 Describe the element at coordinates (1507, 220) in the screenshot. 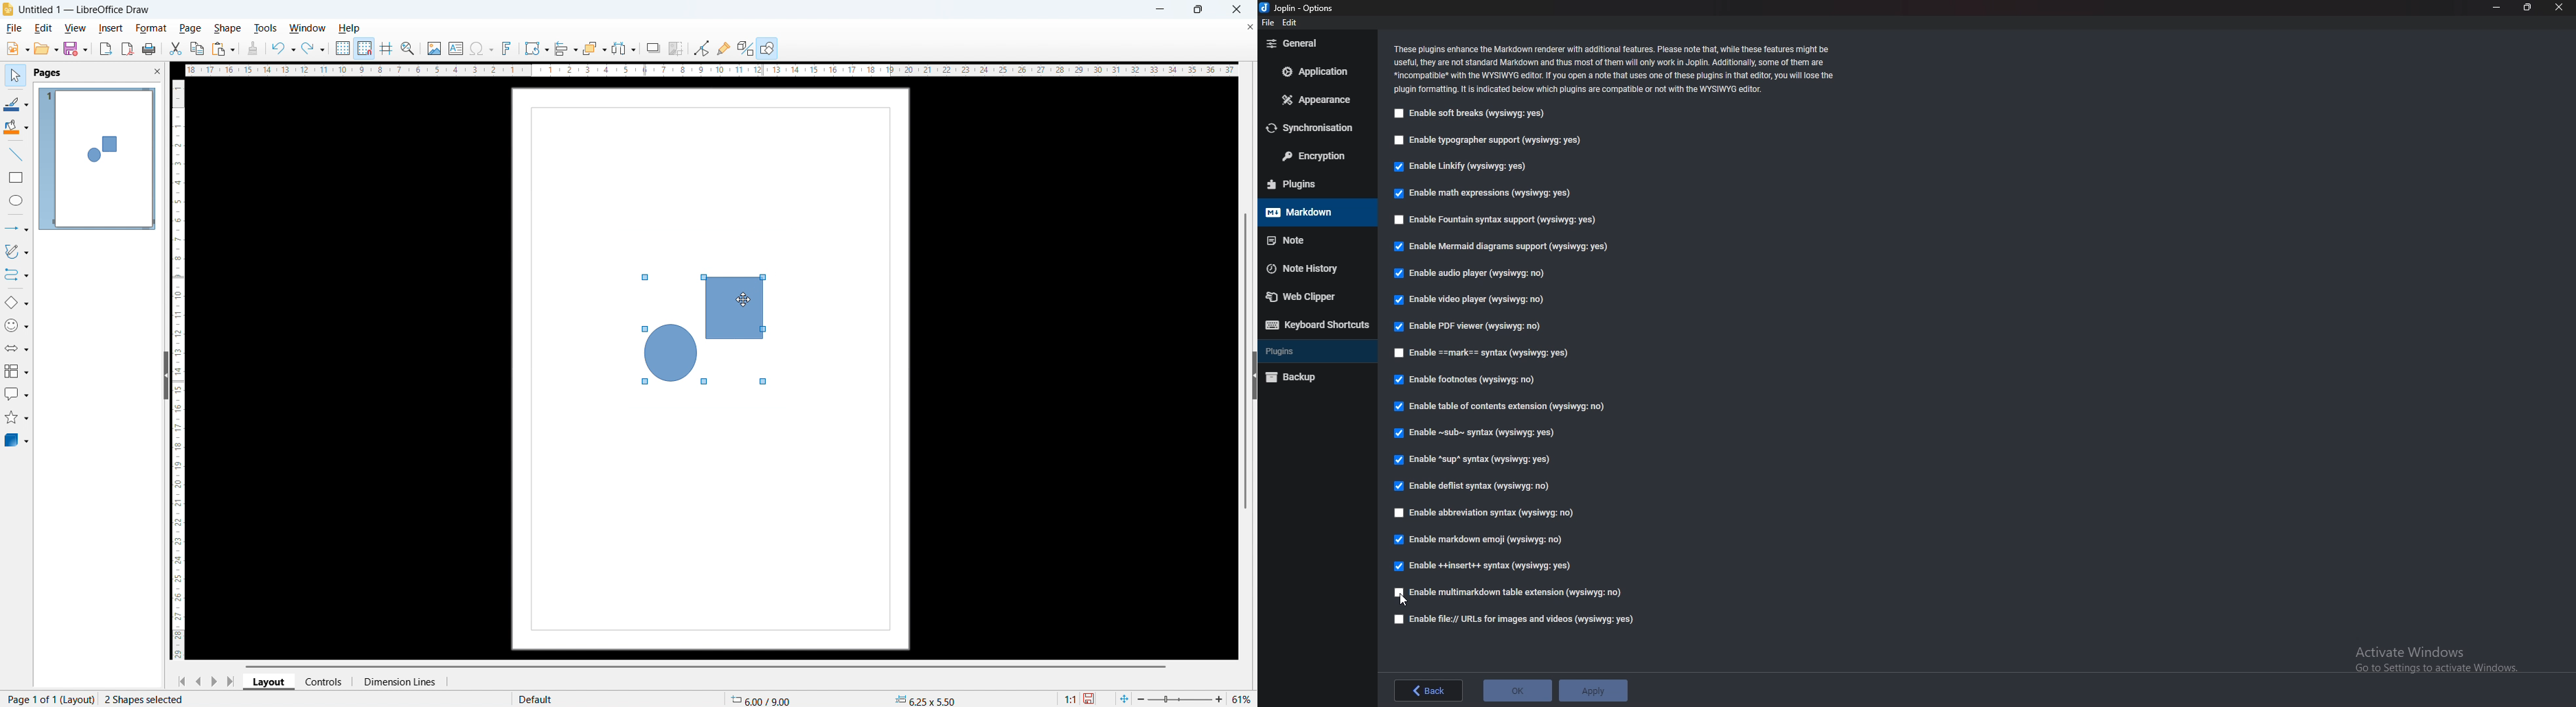

I see `Enable fountain syntax support` at that location.